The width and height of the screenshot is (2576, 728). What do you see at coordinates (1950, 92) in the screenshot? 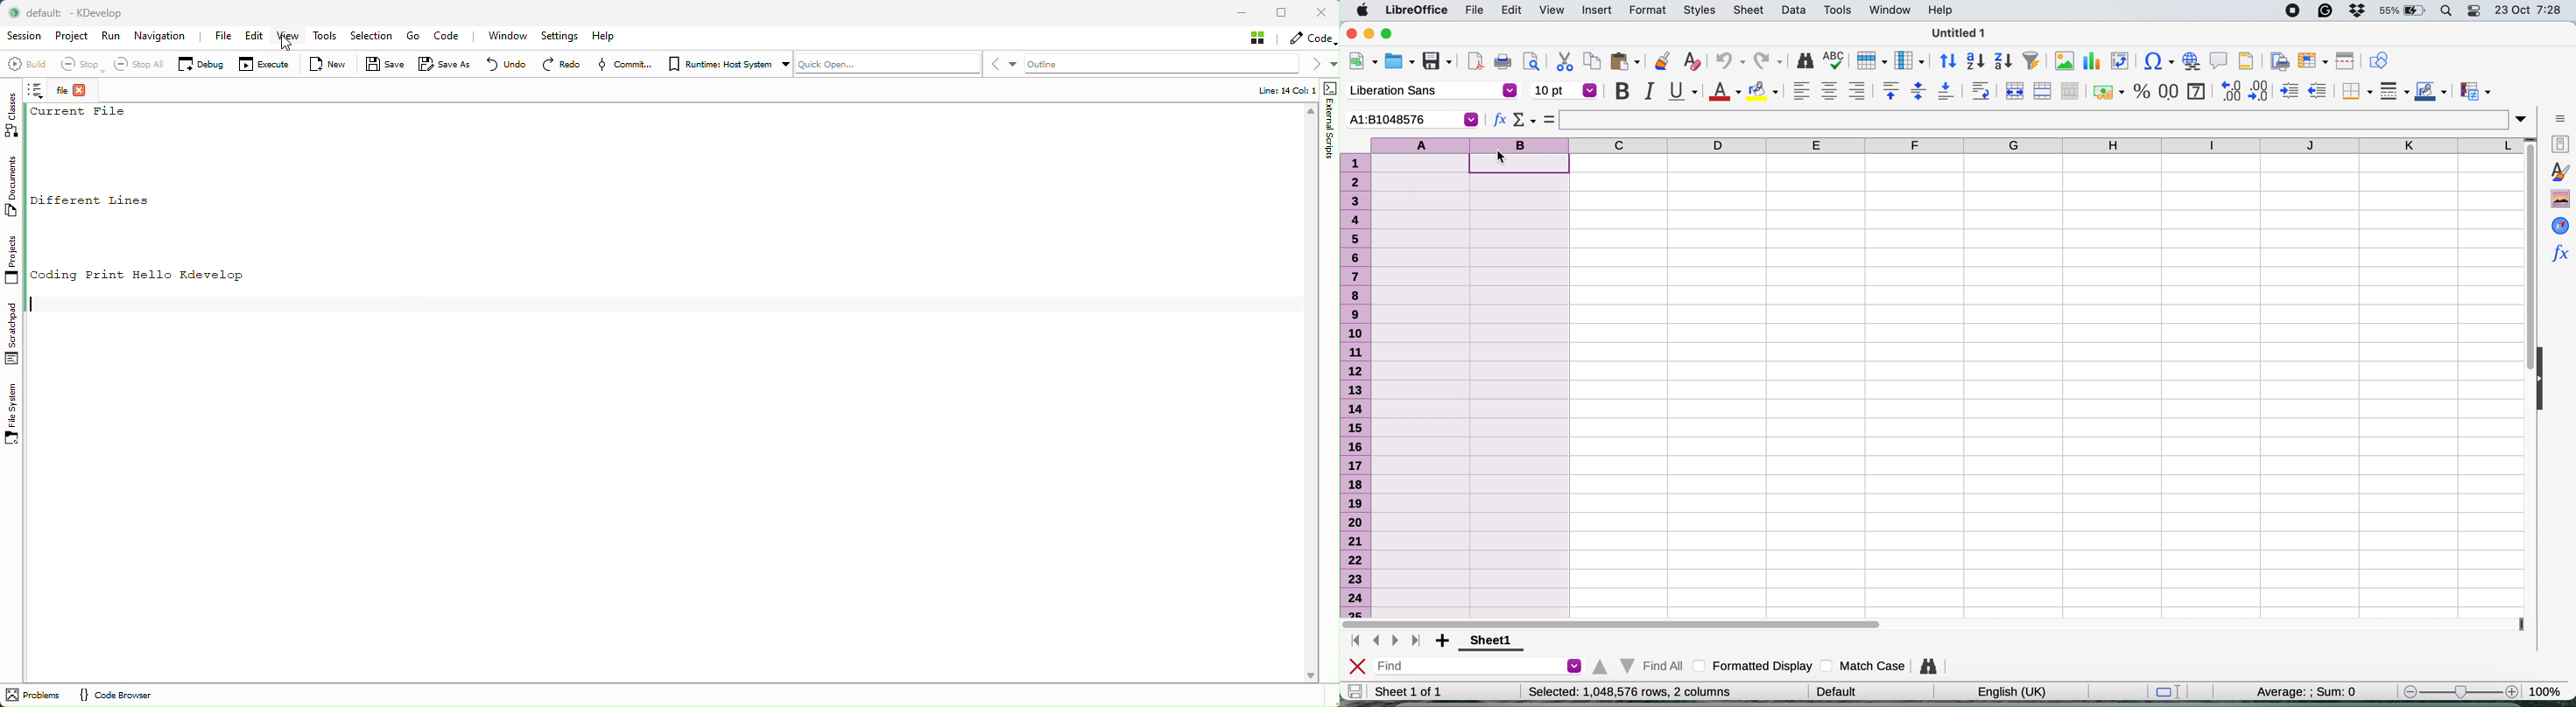
I see `align bottom` at bounding box center [1950, 92].